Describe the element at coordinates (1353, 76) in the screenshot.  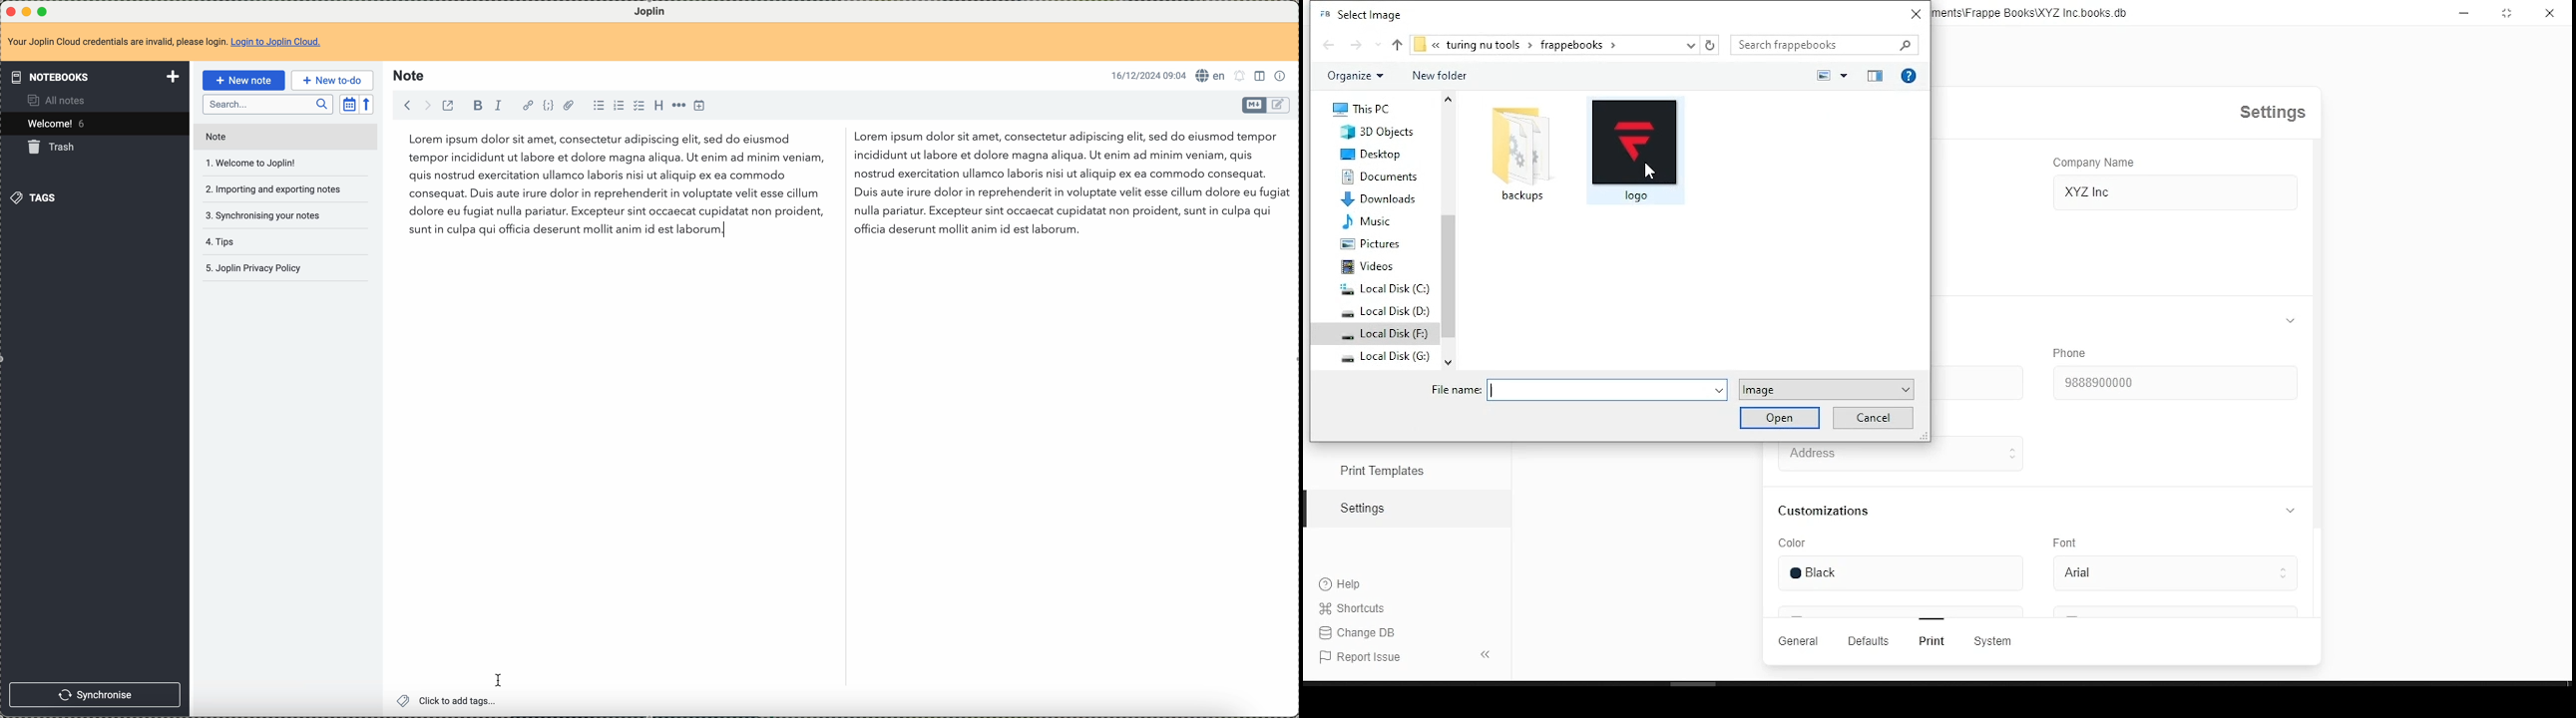
I see `organize` at that location.